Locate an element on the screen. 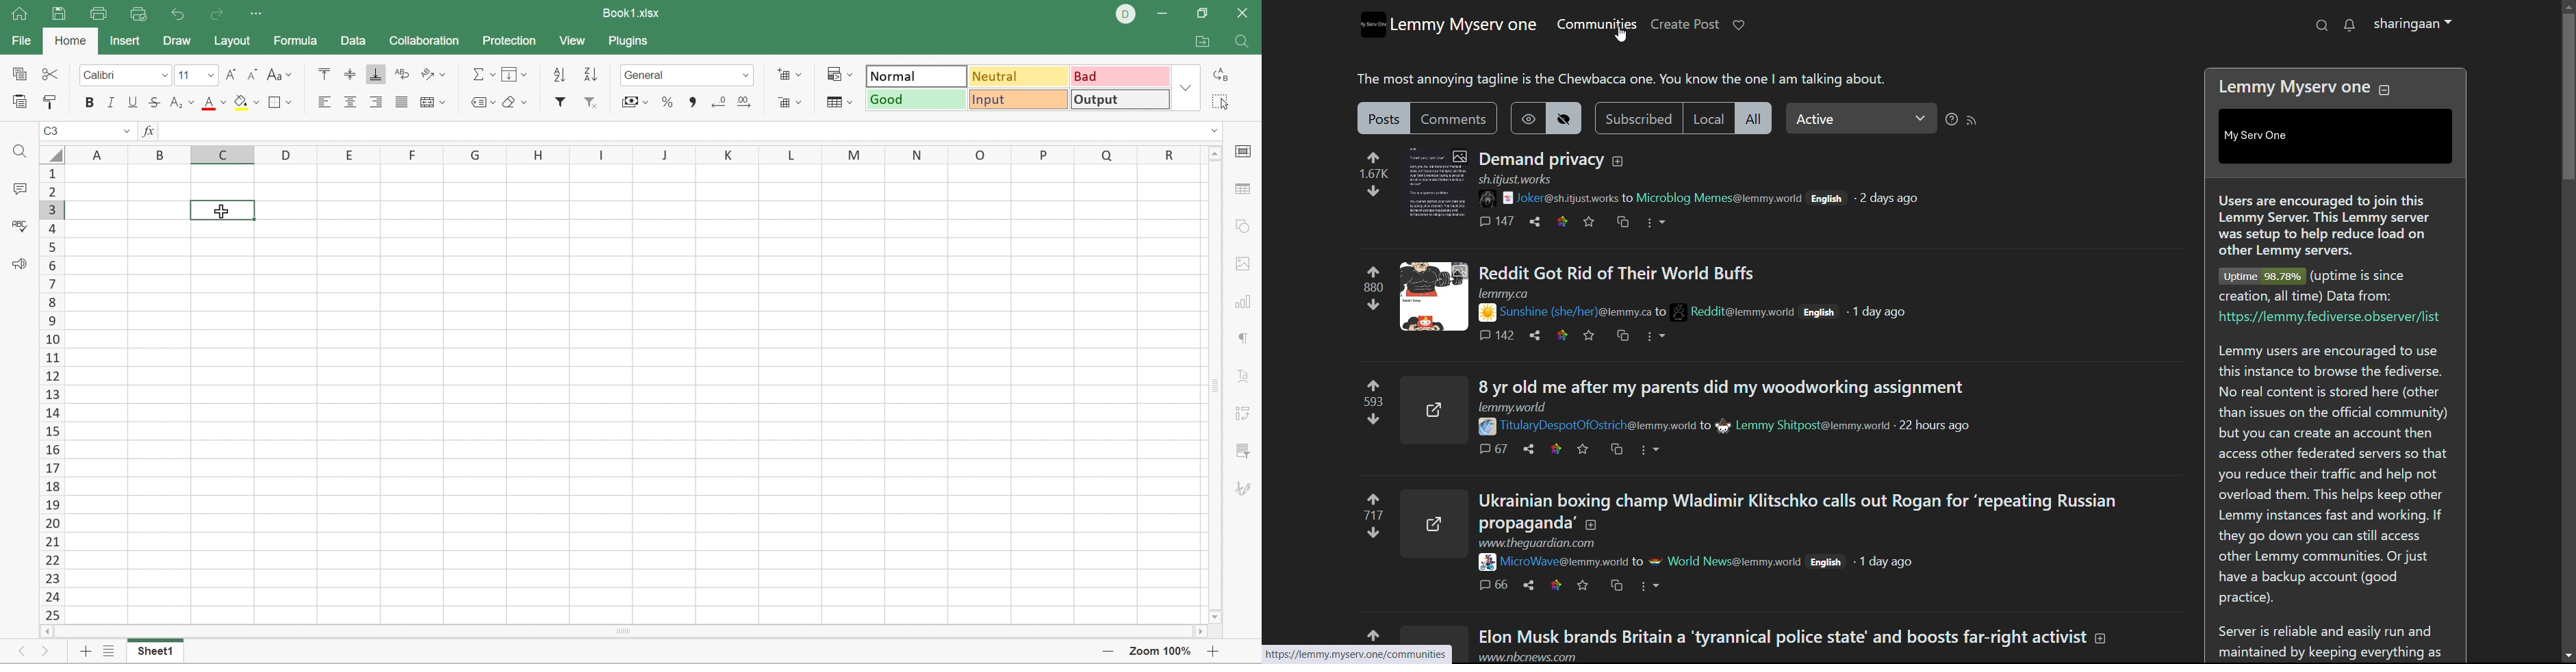  Insert cells is located at coordinates (790, 74).